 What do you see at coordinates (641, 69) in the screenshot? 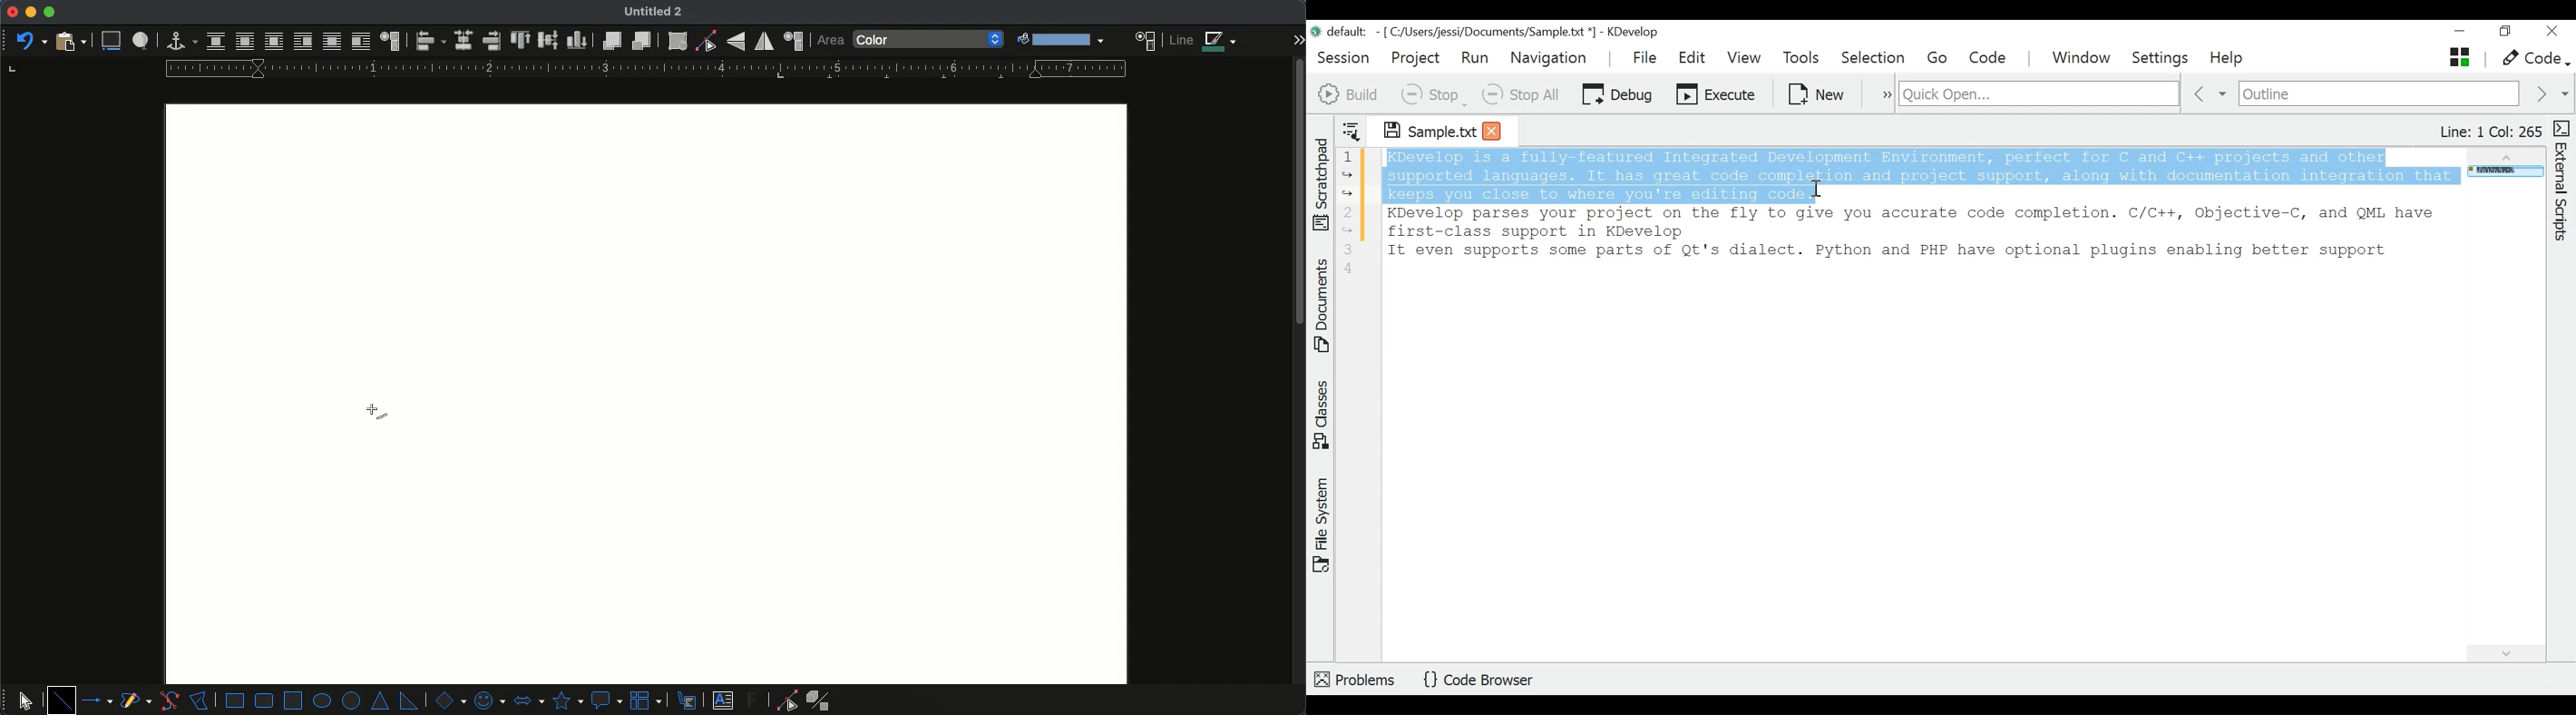
I see `ruler` at bounding box center [641, 69].